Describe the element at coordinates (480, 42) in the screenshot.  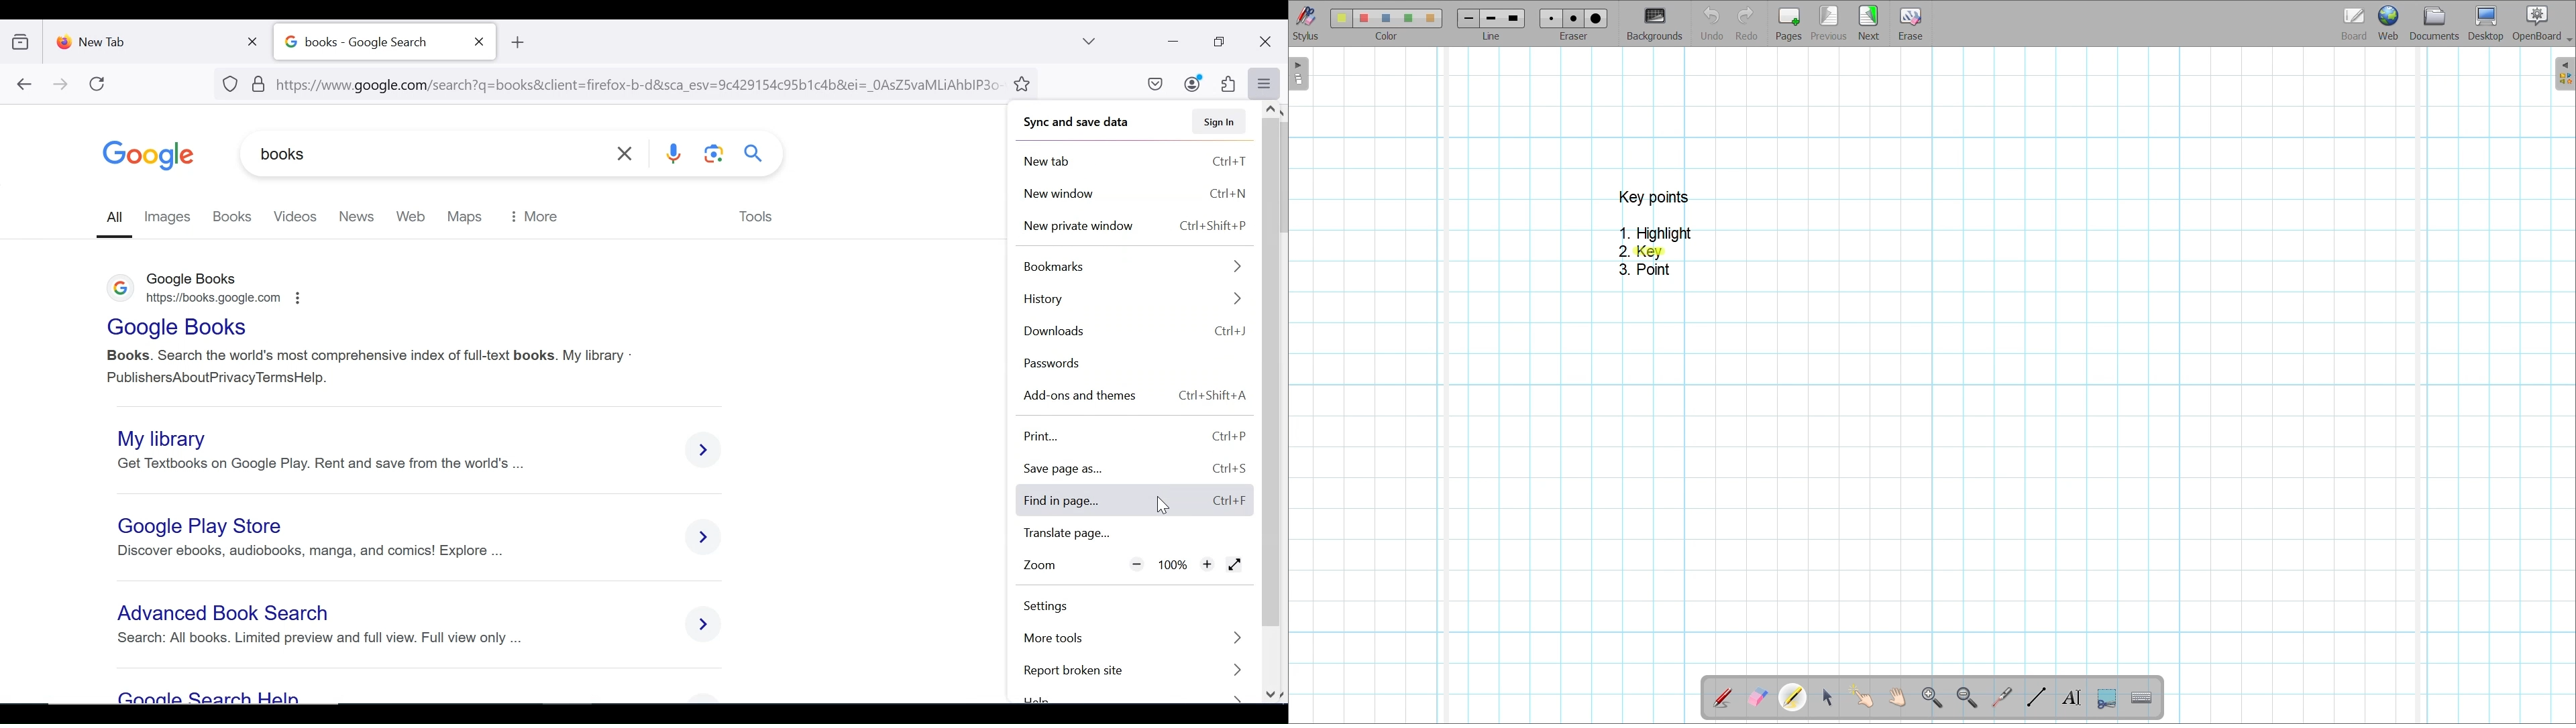
I see `close tab` at that location.